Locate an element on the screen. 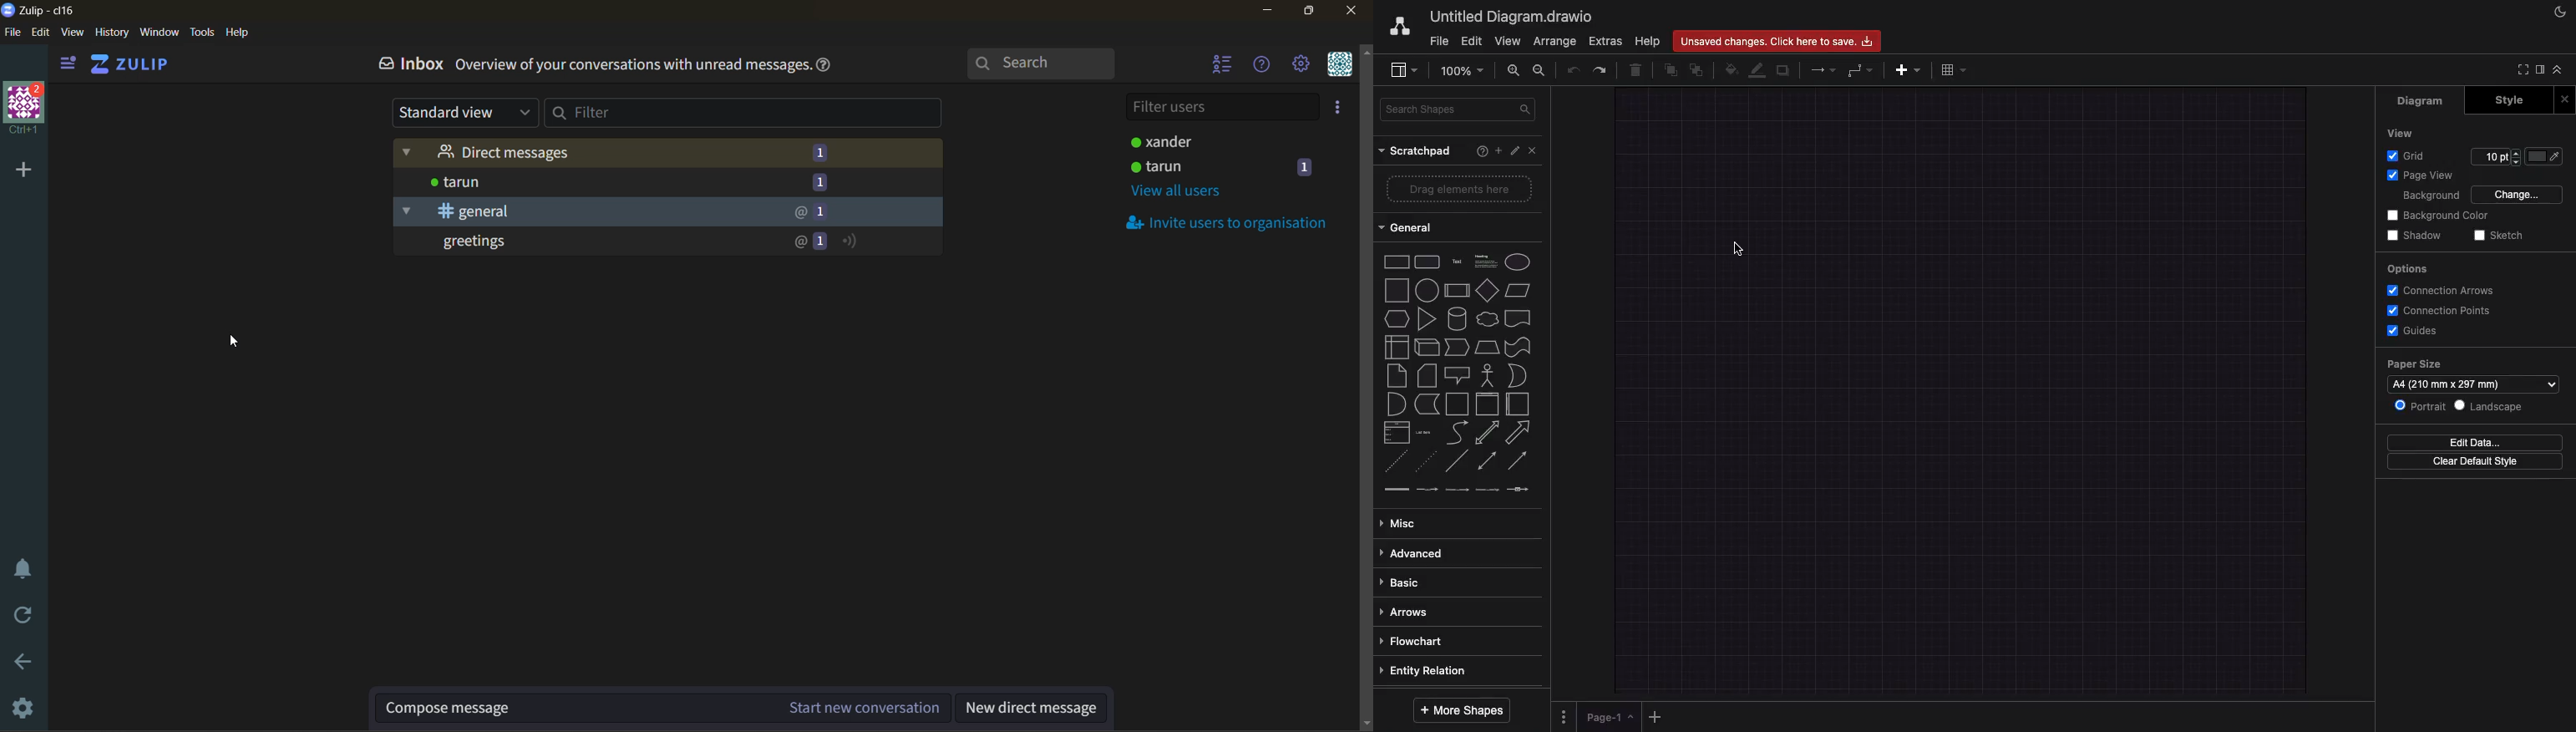 This screenshot has width=2576, height=756. Standard view is located at coordinates (465, 111).